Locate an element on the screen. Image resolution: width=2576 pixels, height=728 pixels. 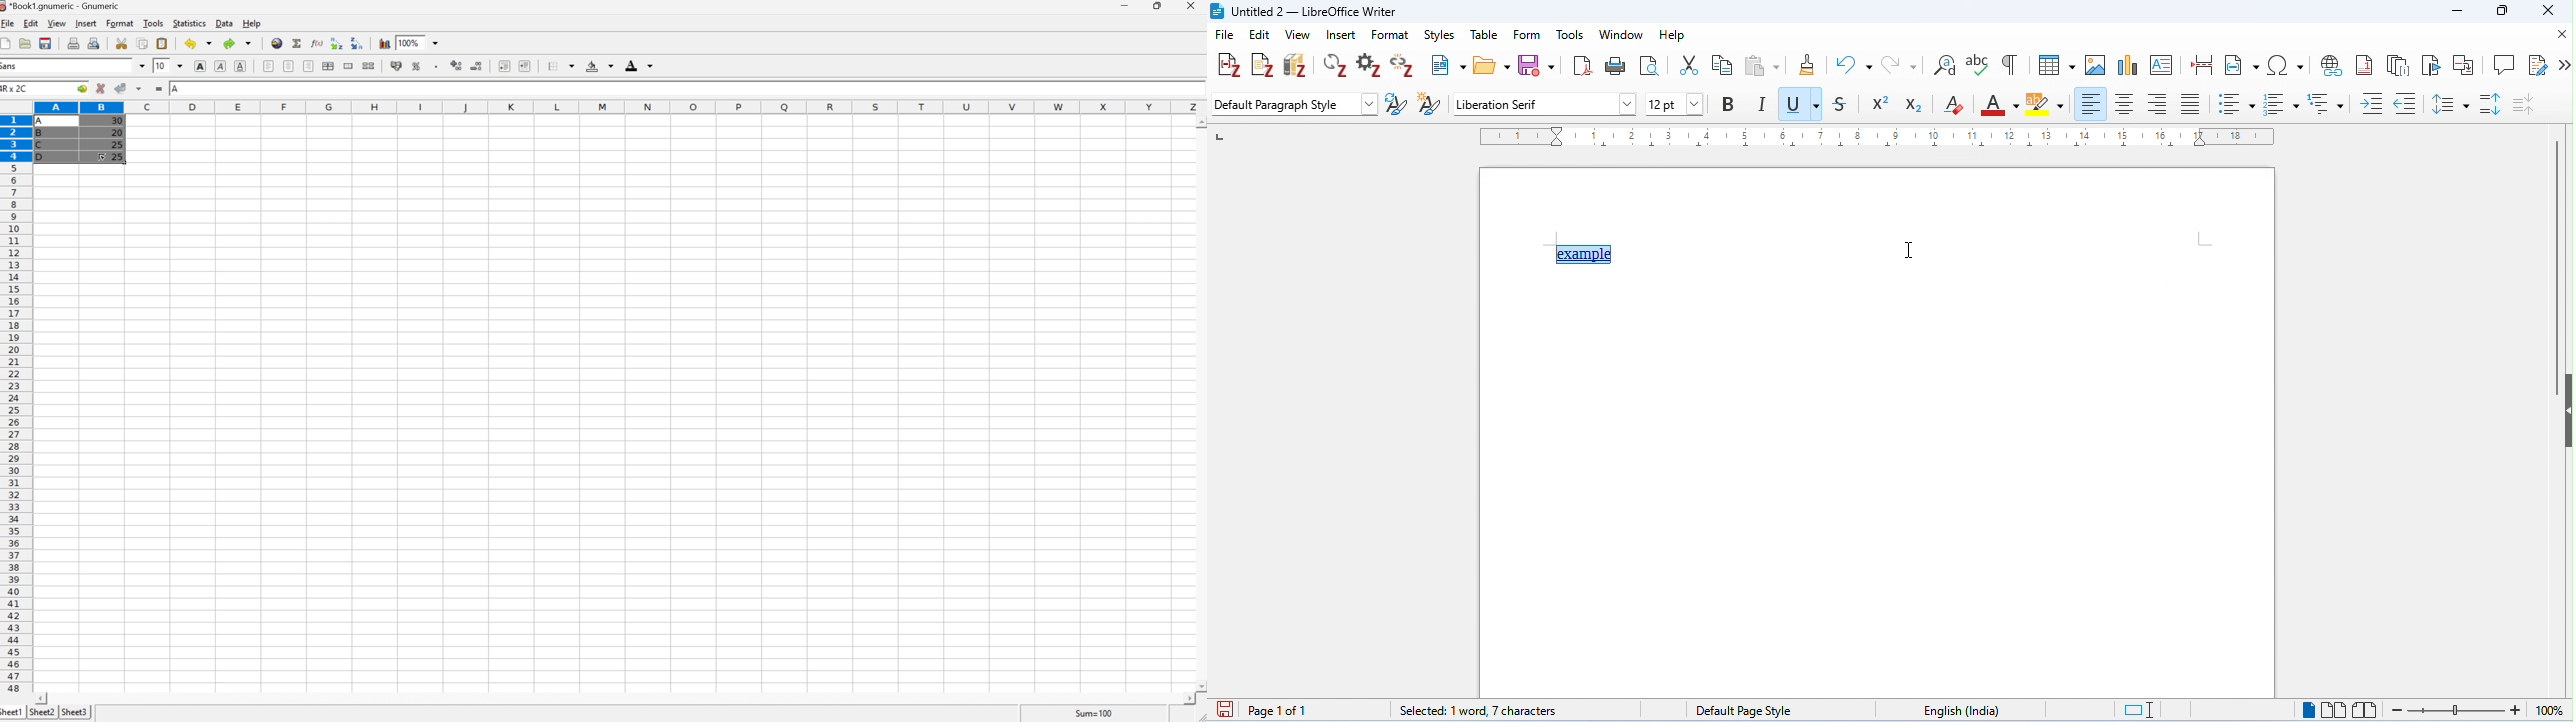
new style from selection is located at coordinates (1428, 103).